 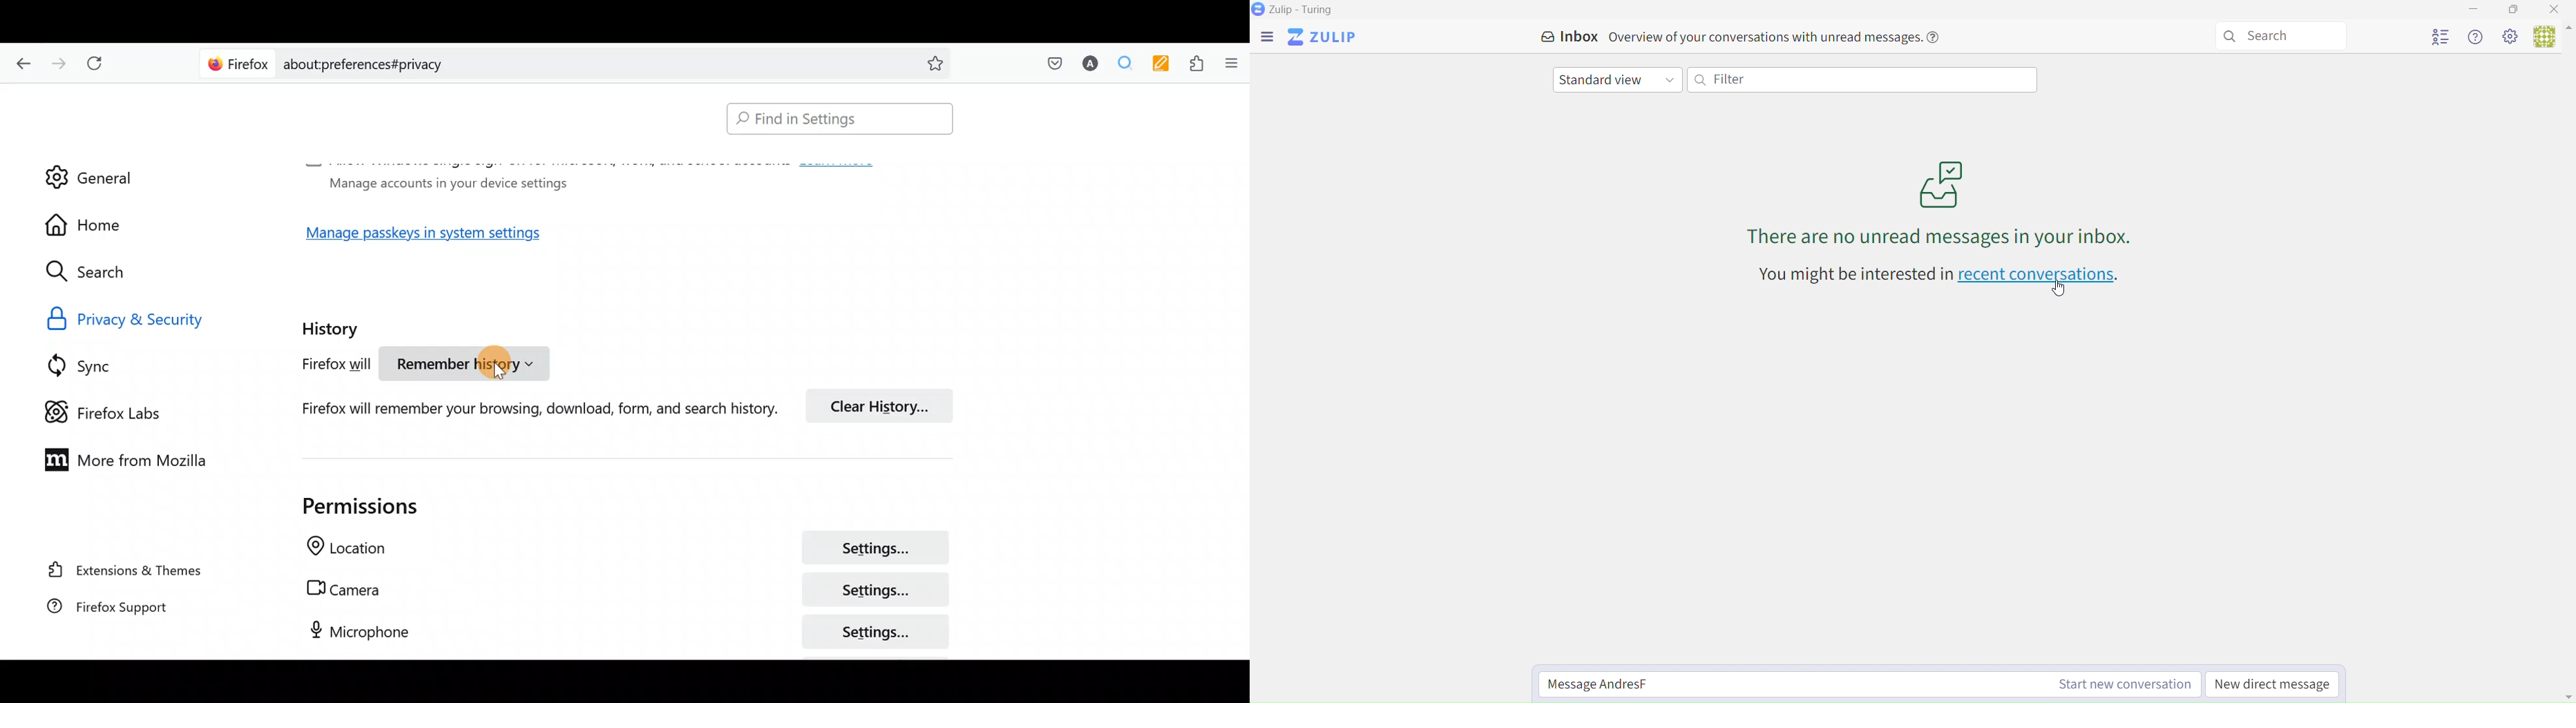 I want to click on Manage passkeys in system settings, so click(x=438, y=237).